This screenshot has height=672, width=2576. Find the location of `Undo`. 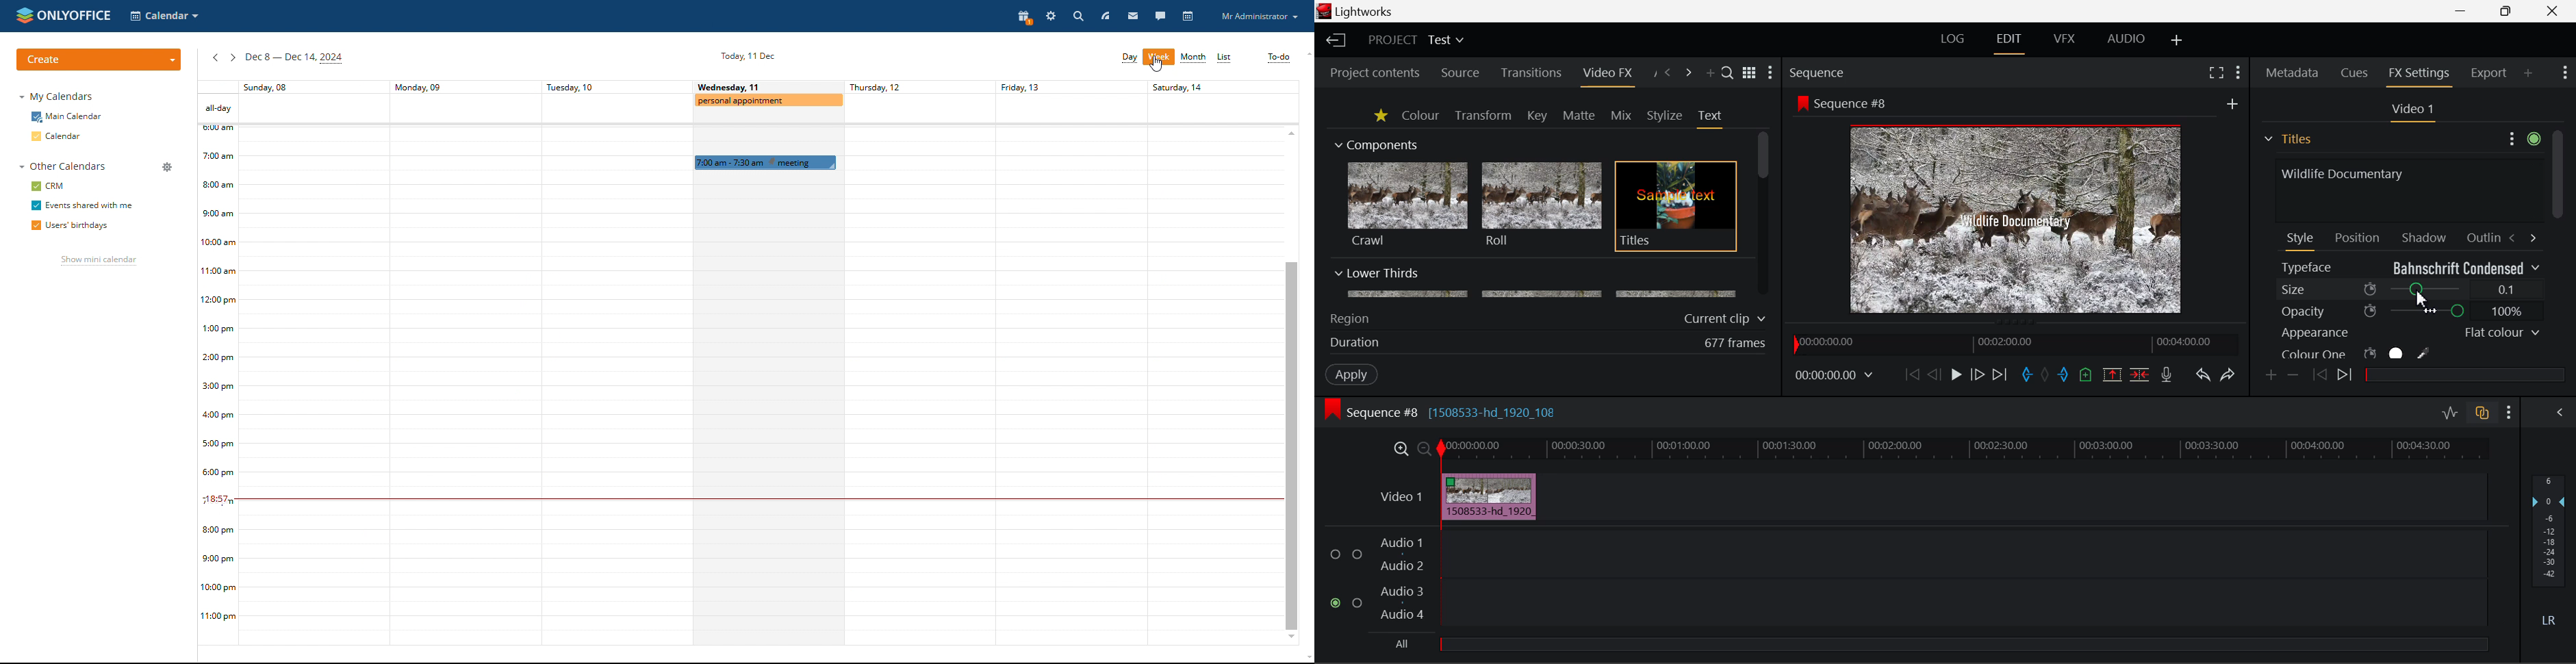

Undo is located at coordinates (2203, 376).